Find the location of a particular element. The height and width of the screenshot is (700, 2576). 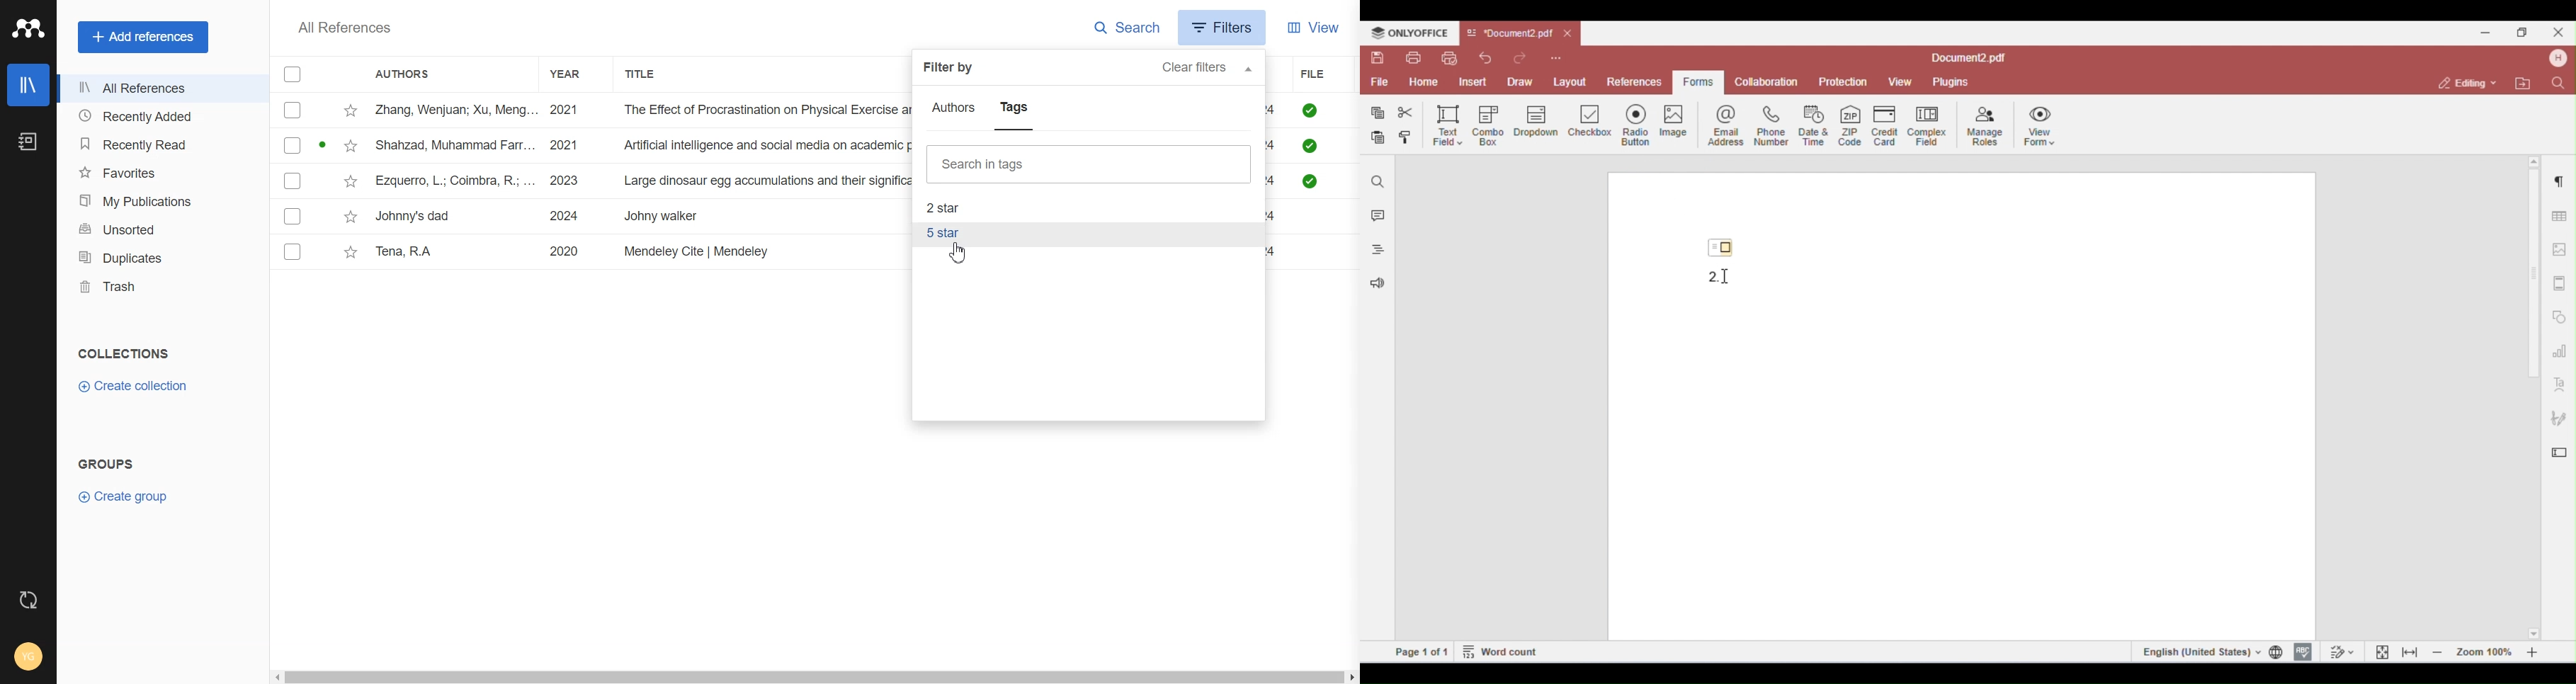

Search is located at coordinates (1120, 28).